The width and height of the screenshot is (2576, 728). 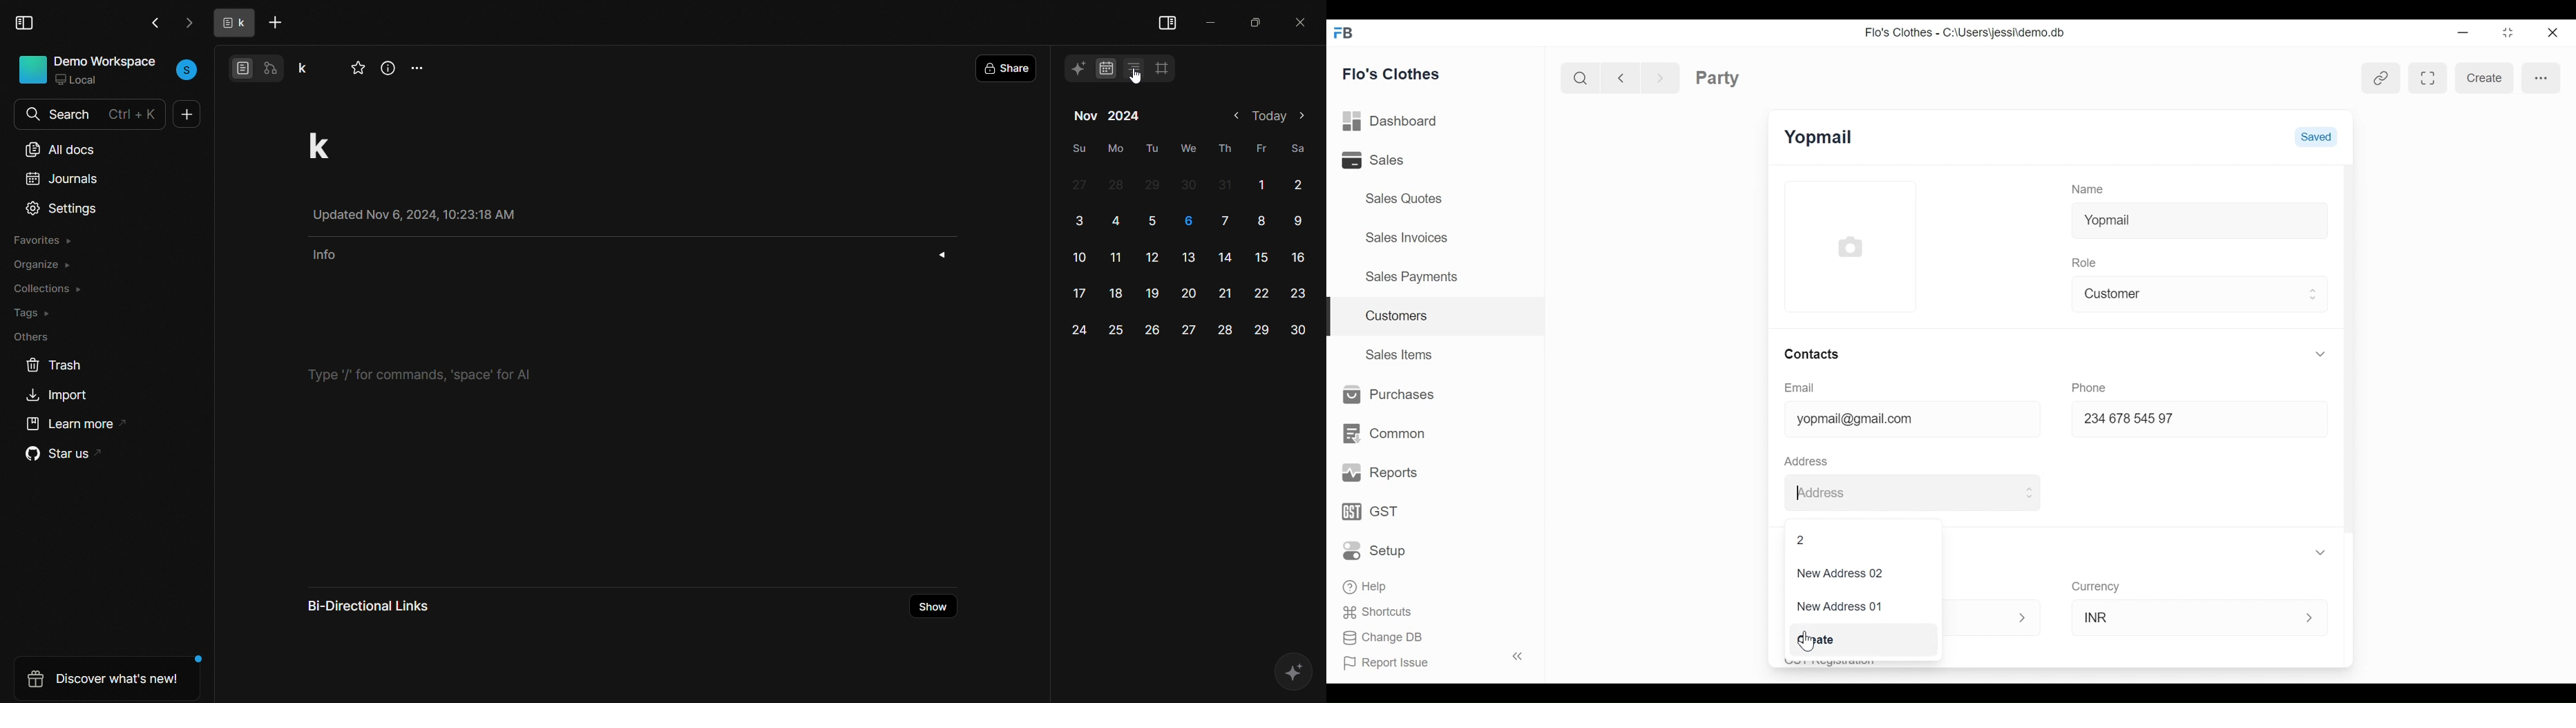 What do you see at coordinates (1408, 236) in the screenshot?
I see `Sales Invoices` at bounding box center [1408, 236].